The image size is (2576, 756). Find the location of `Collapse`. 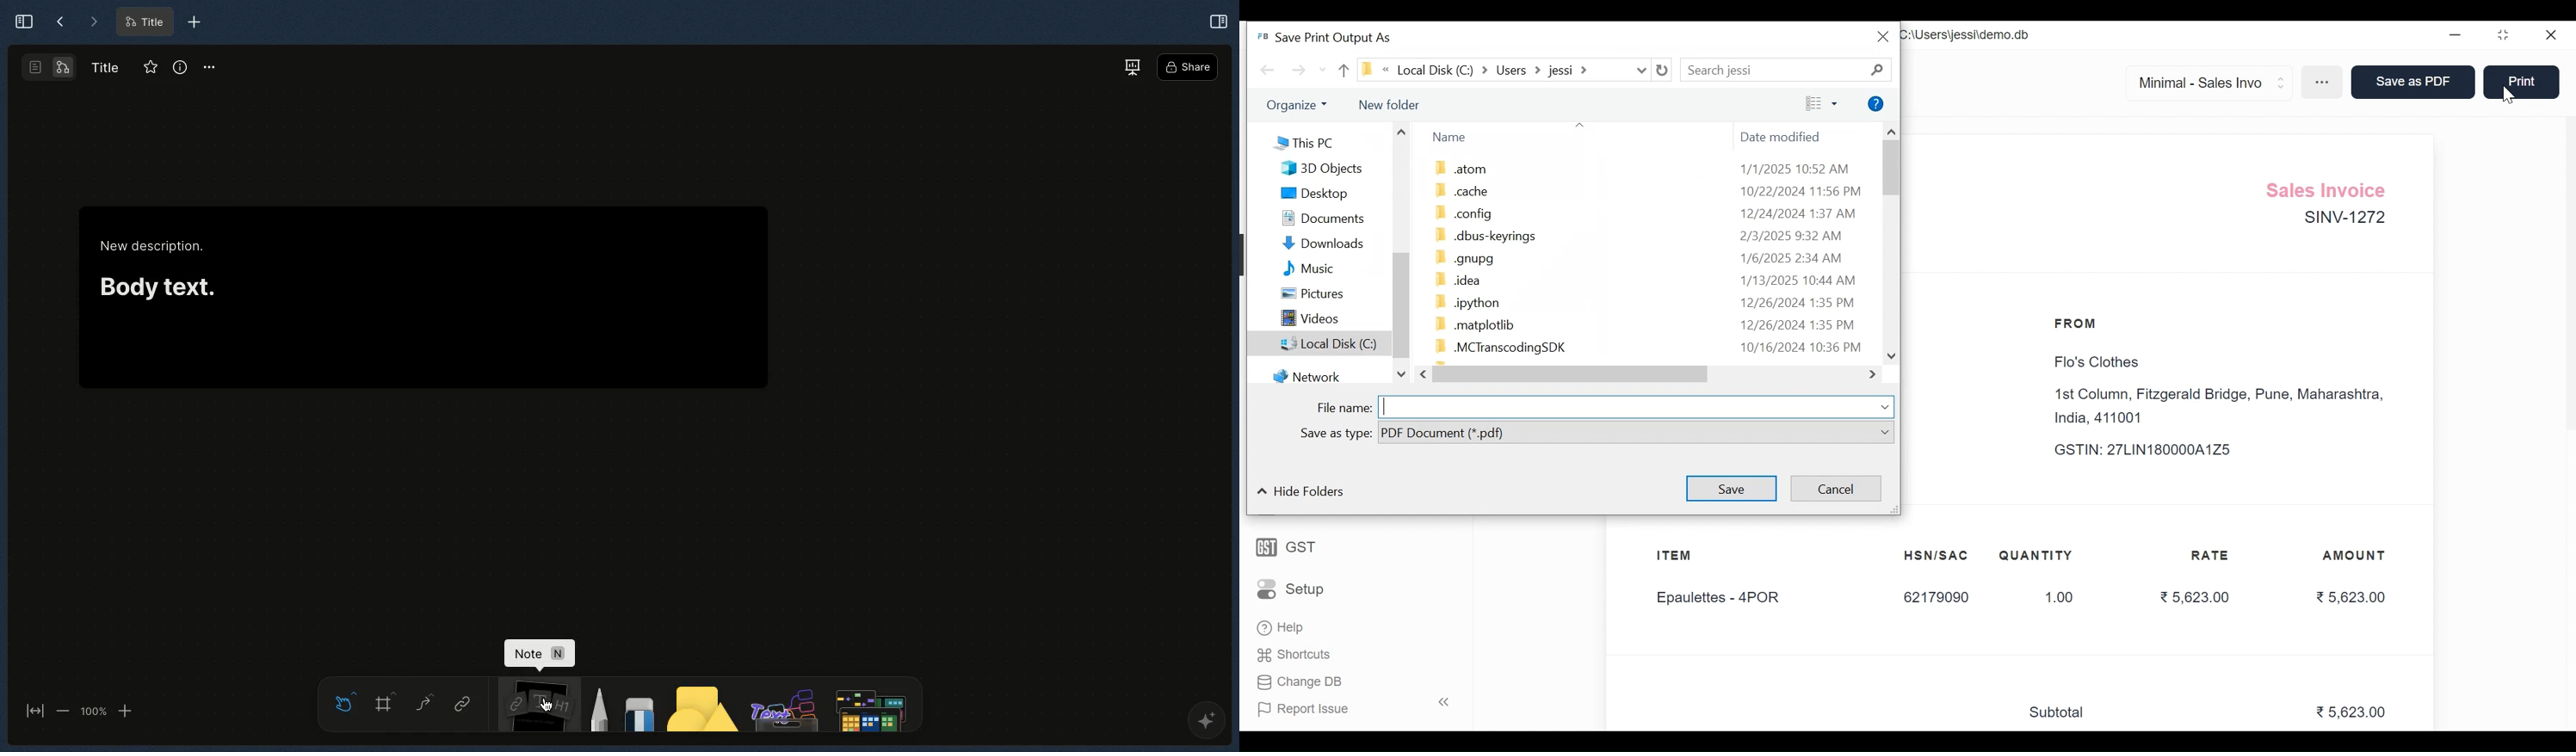

Collapse is located at coordinates (1261, 492).